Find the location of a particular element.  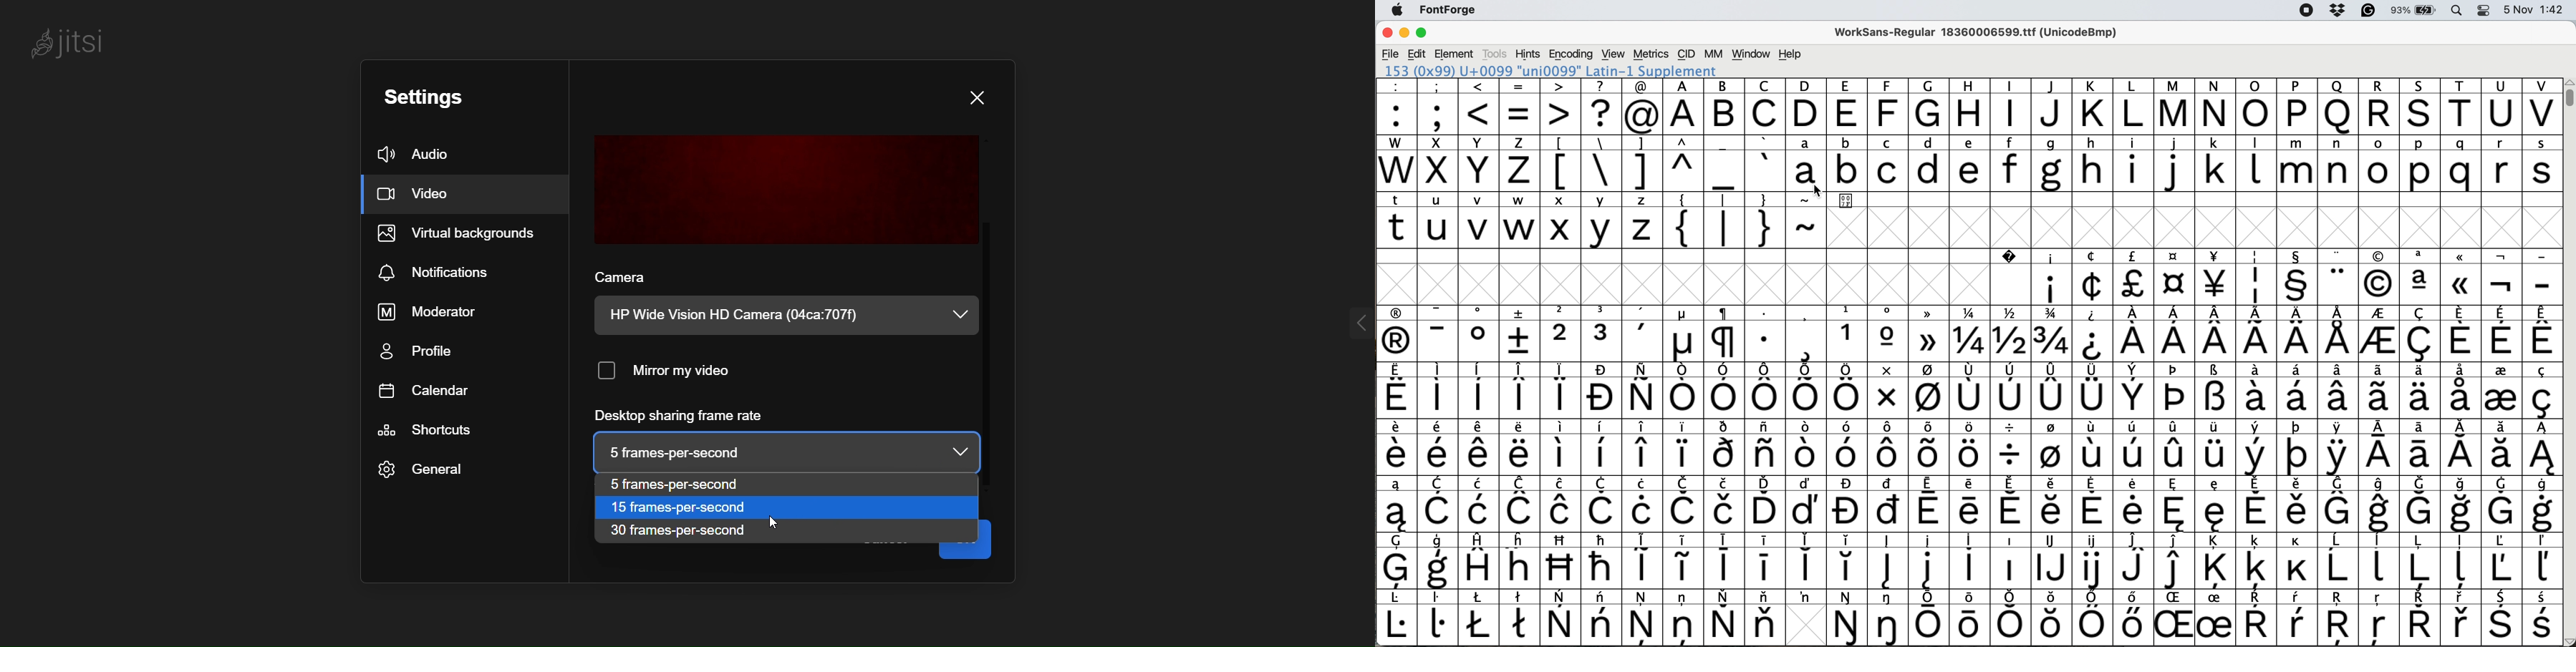

symbol is located at coordinates (2176, 448).